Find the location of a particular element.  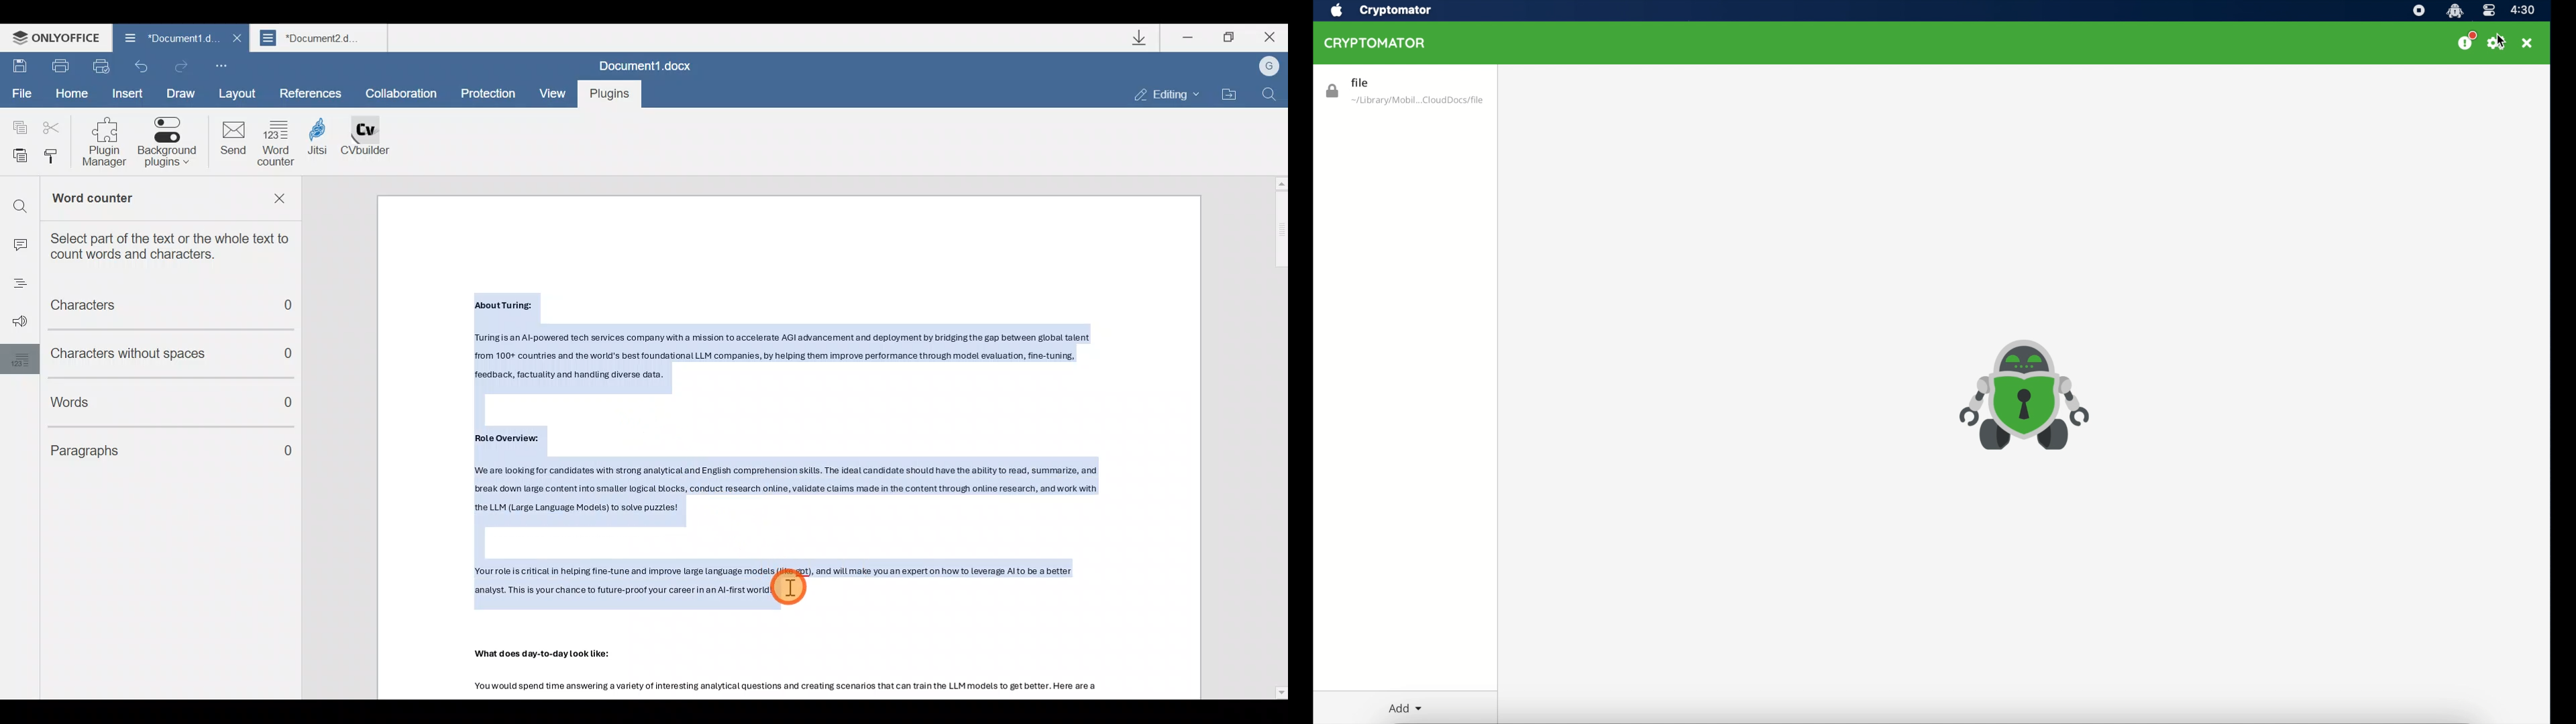

file is located at coordinates (1405, 89).